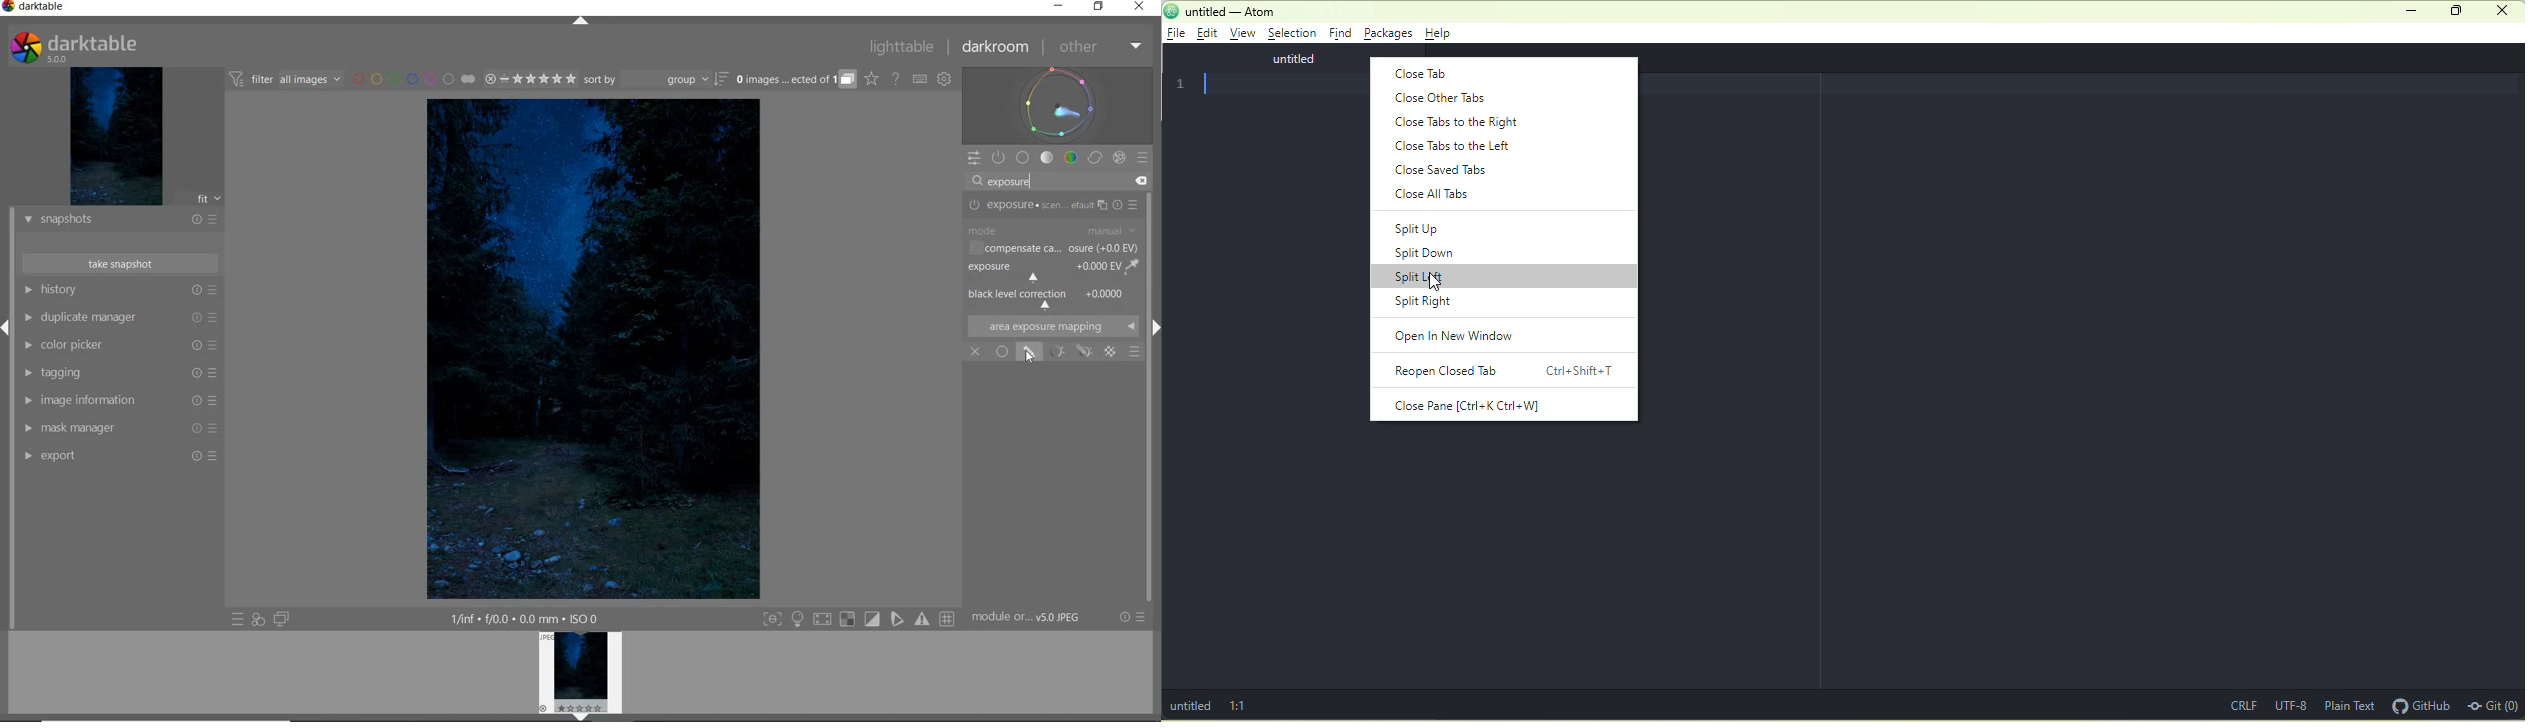  I want to click on MASK OPTIONS, so click(1069, 351).